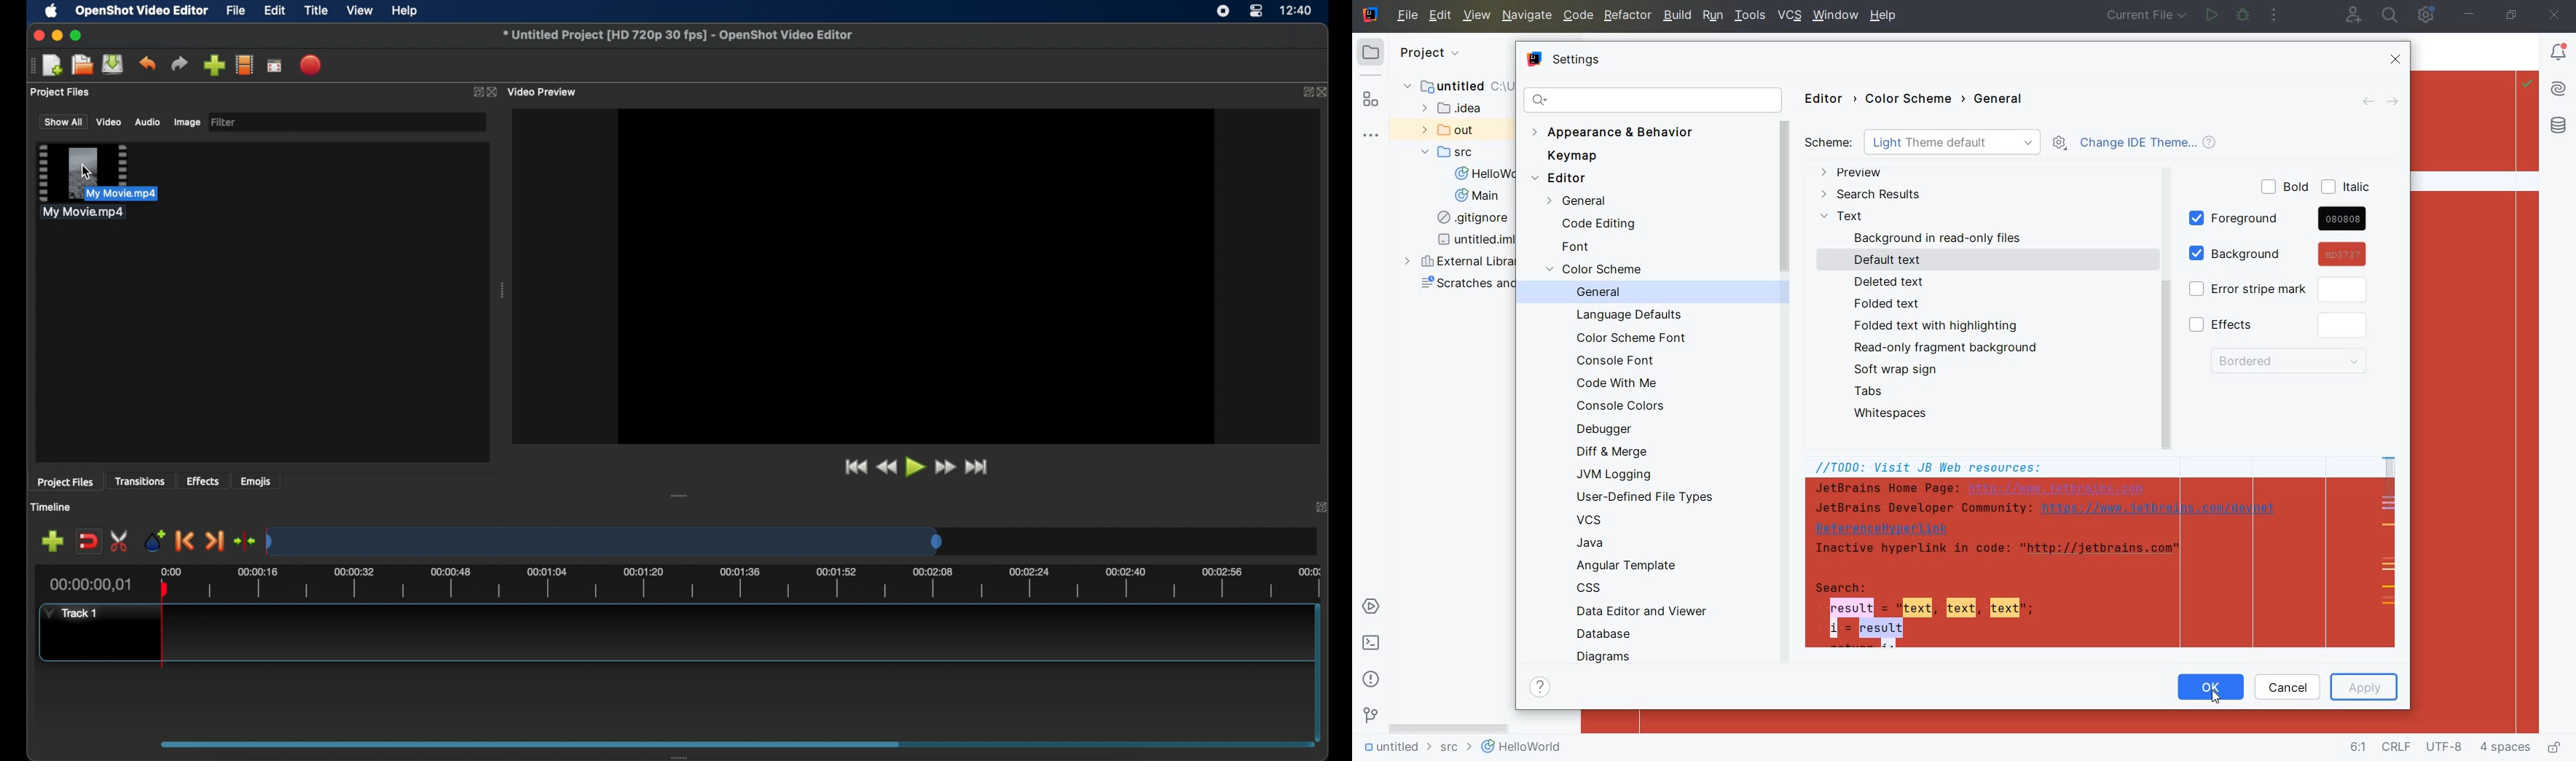 This screenshot has width=2576, height=784. I want to click on CLOSE, so click(2398, 60).